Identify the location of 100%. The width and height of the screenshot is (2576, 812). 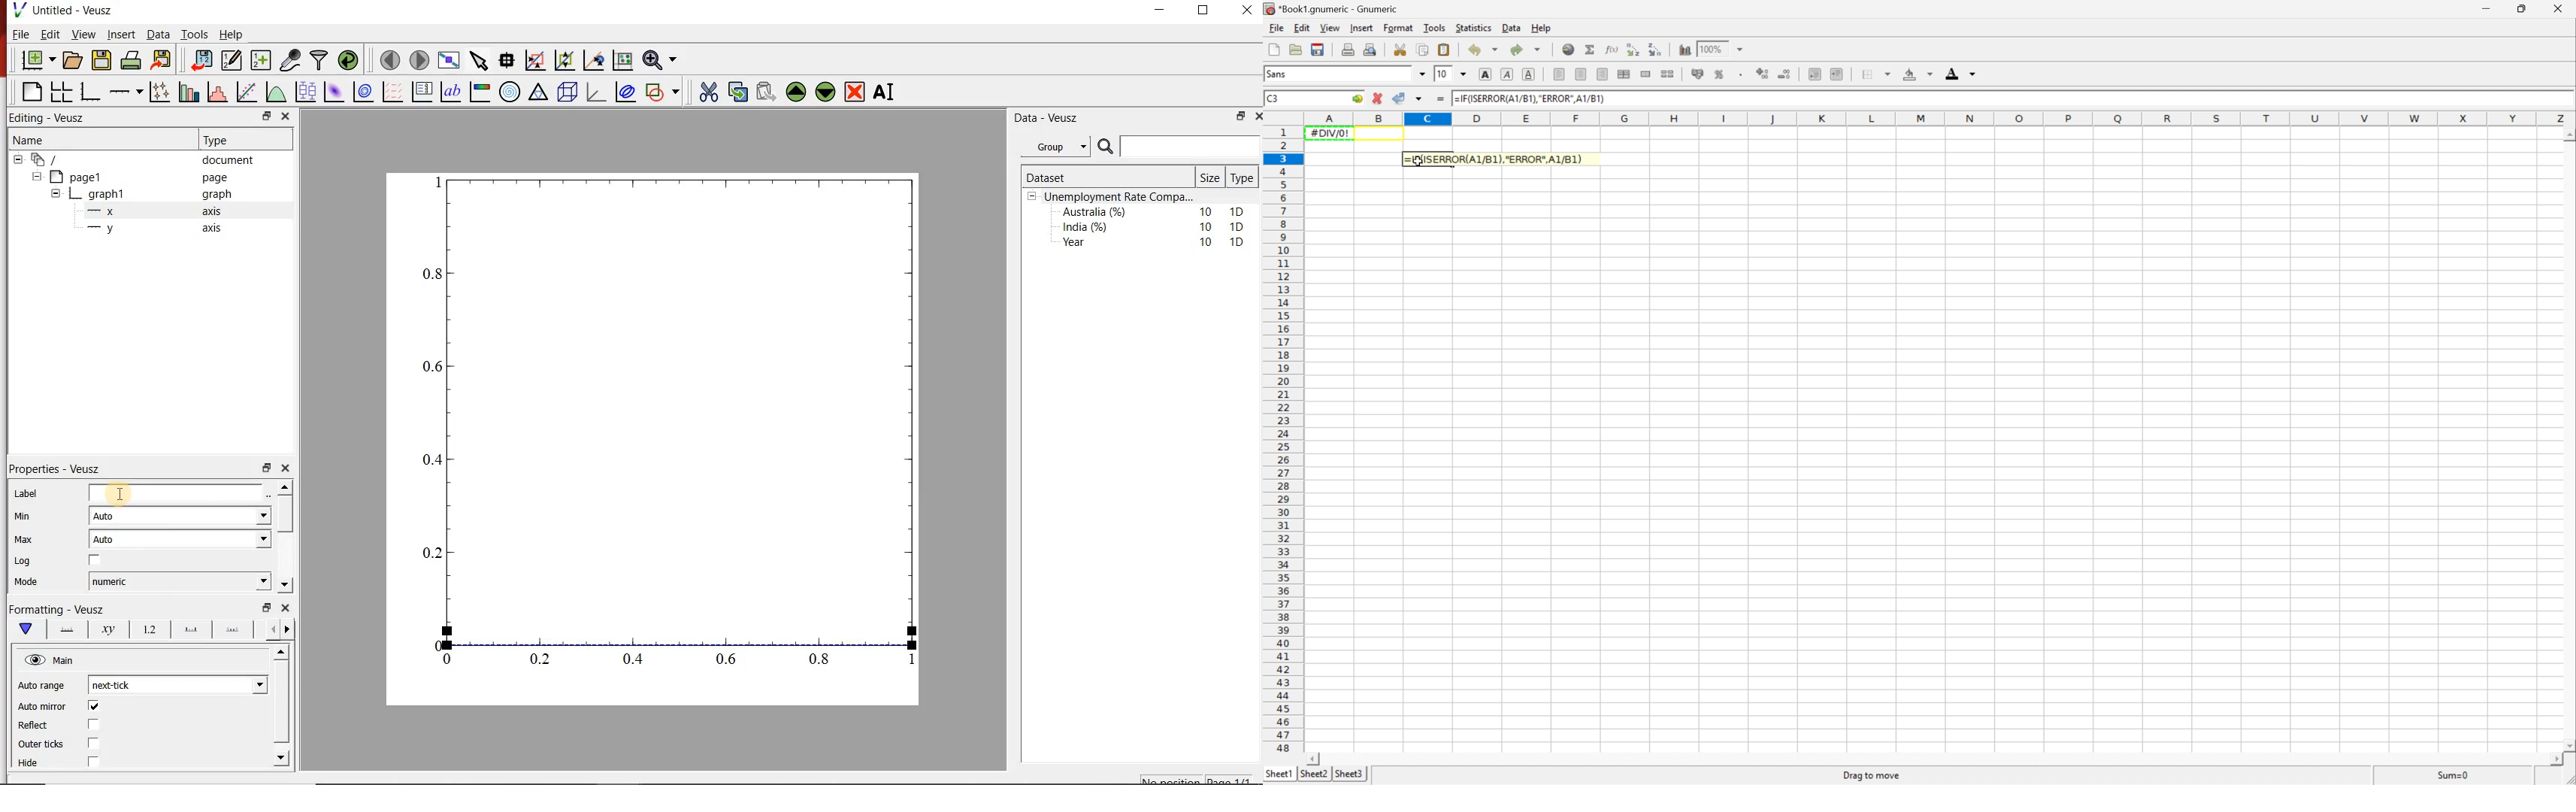
(1713, 48).